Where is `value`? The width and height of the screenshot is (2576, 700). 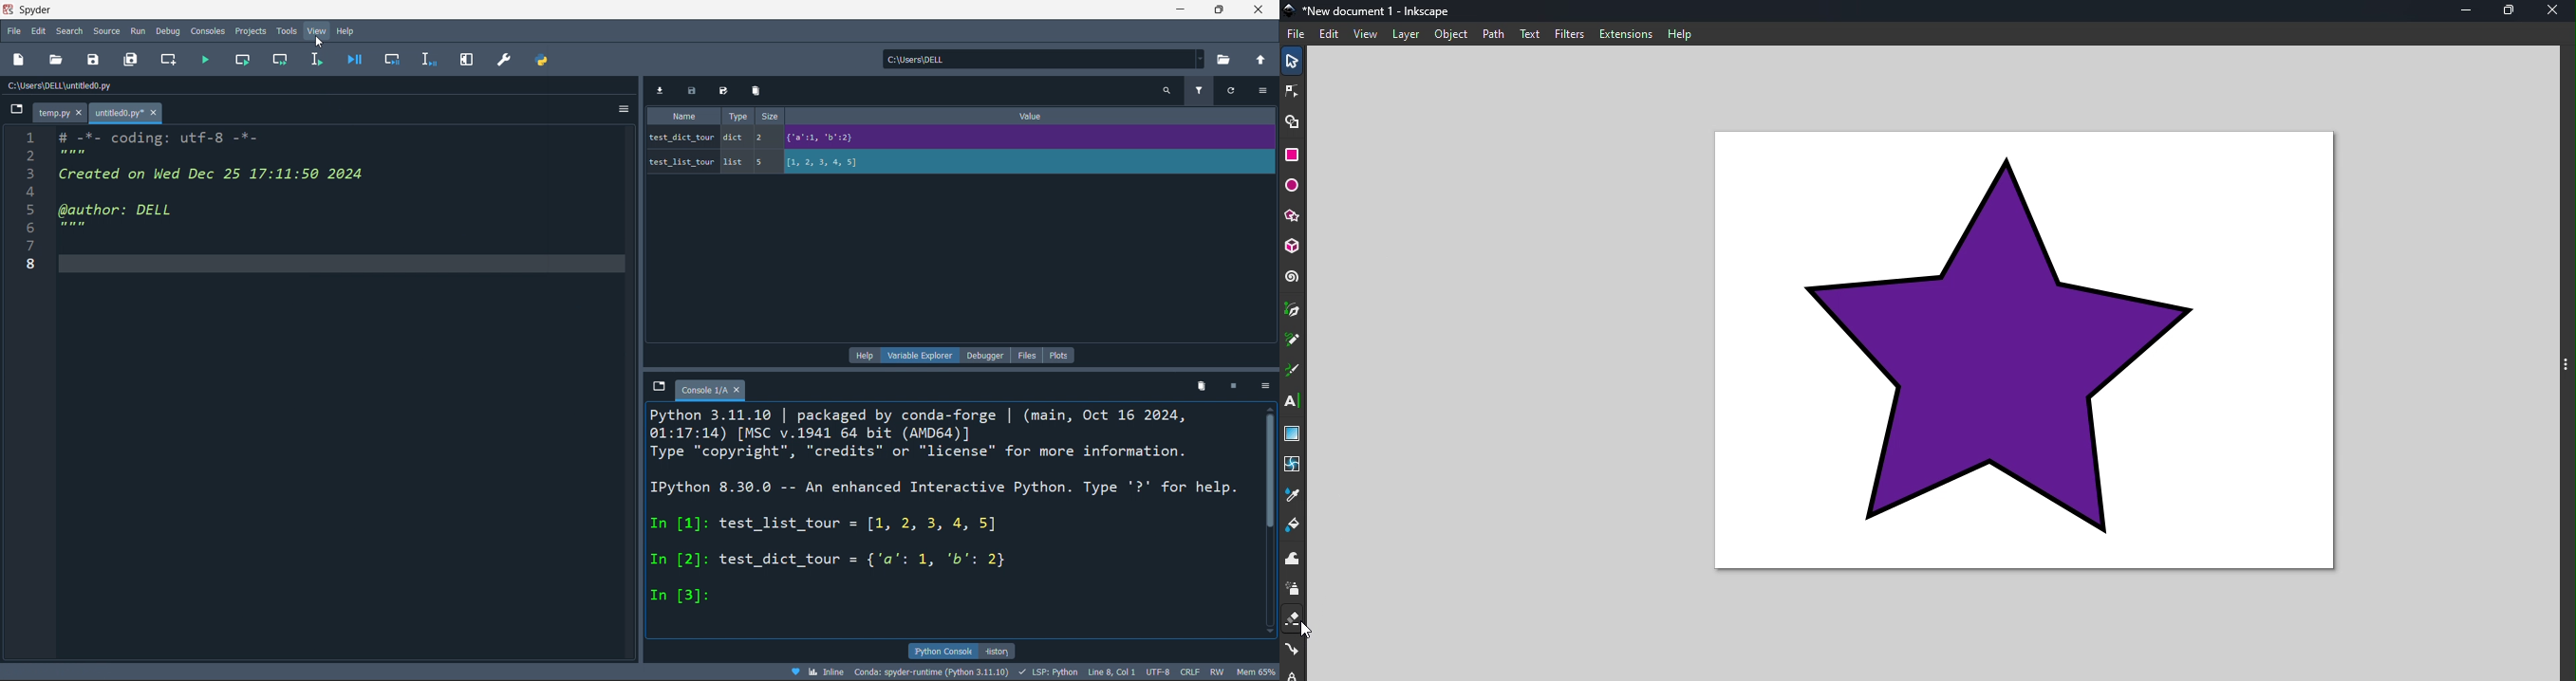
value is located at coordinates (1033, 115).